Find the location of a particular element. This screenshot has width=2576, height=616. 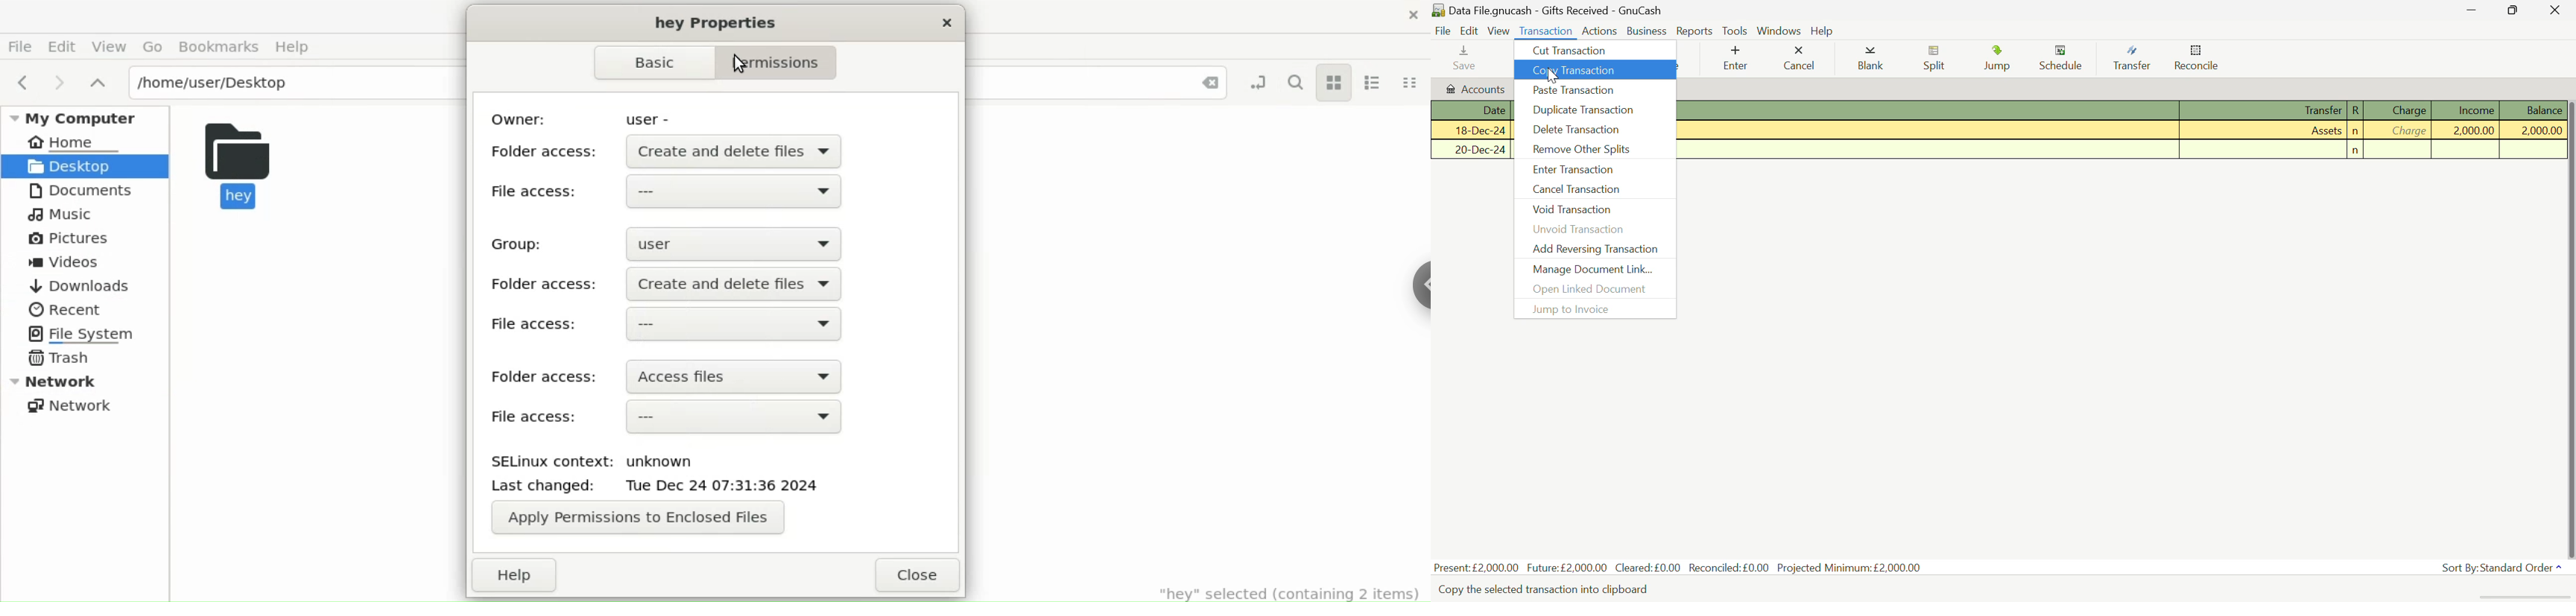

Cleared is located at coordinates (1651, 567).